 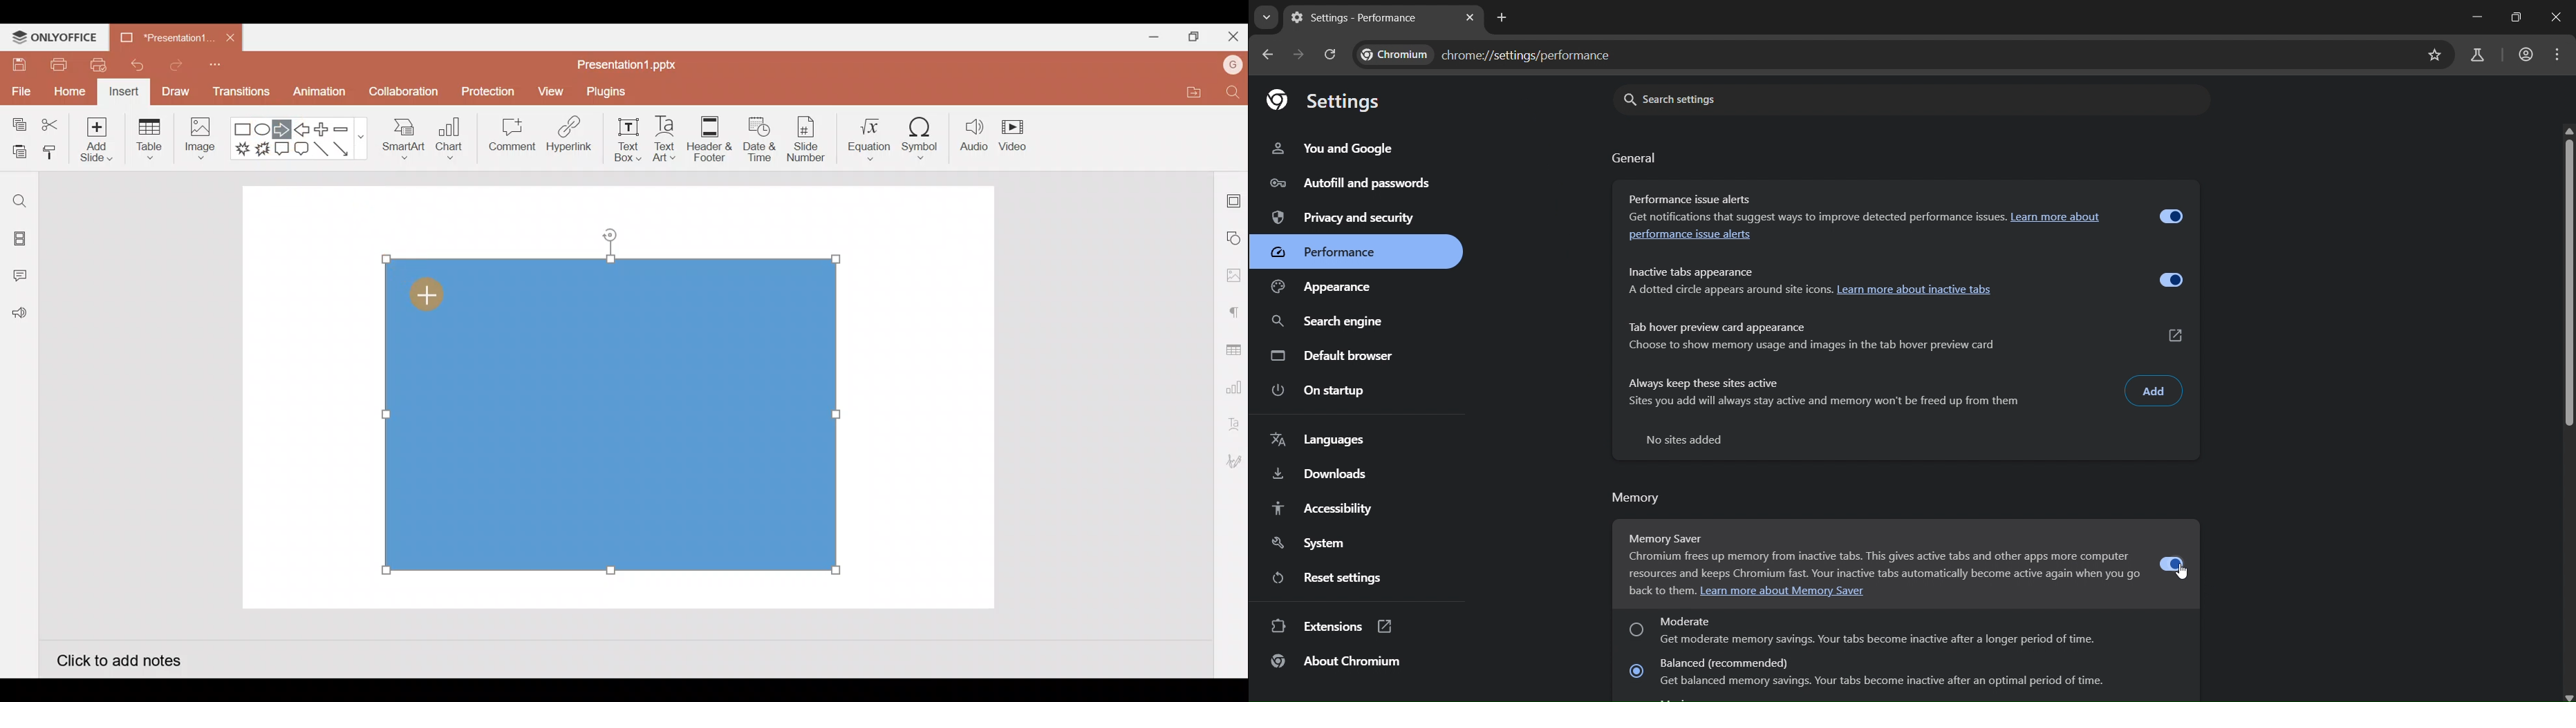 I want to click on Always keep these sites active Sites you add will always stay active and memory won't be freed up from them, so click(x=1828, y=397).